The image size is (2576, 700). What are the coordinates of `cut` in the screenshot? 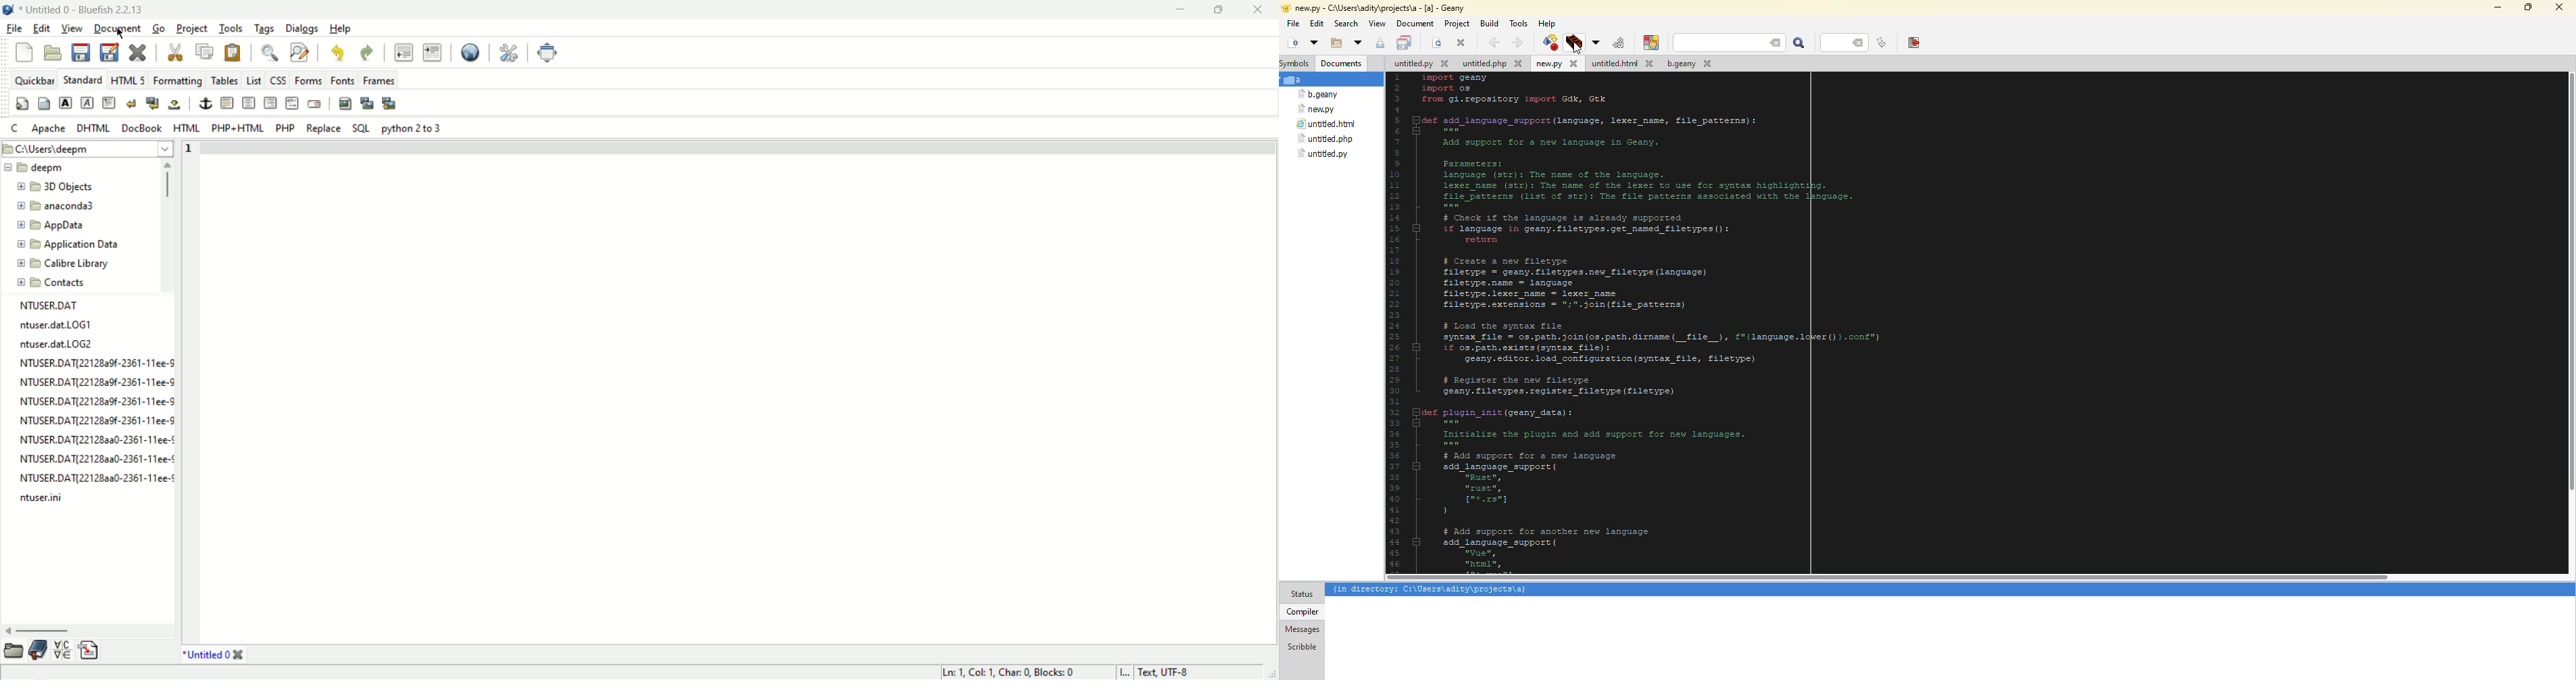 It's located at (177, 52).